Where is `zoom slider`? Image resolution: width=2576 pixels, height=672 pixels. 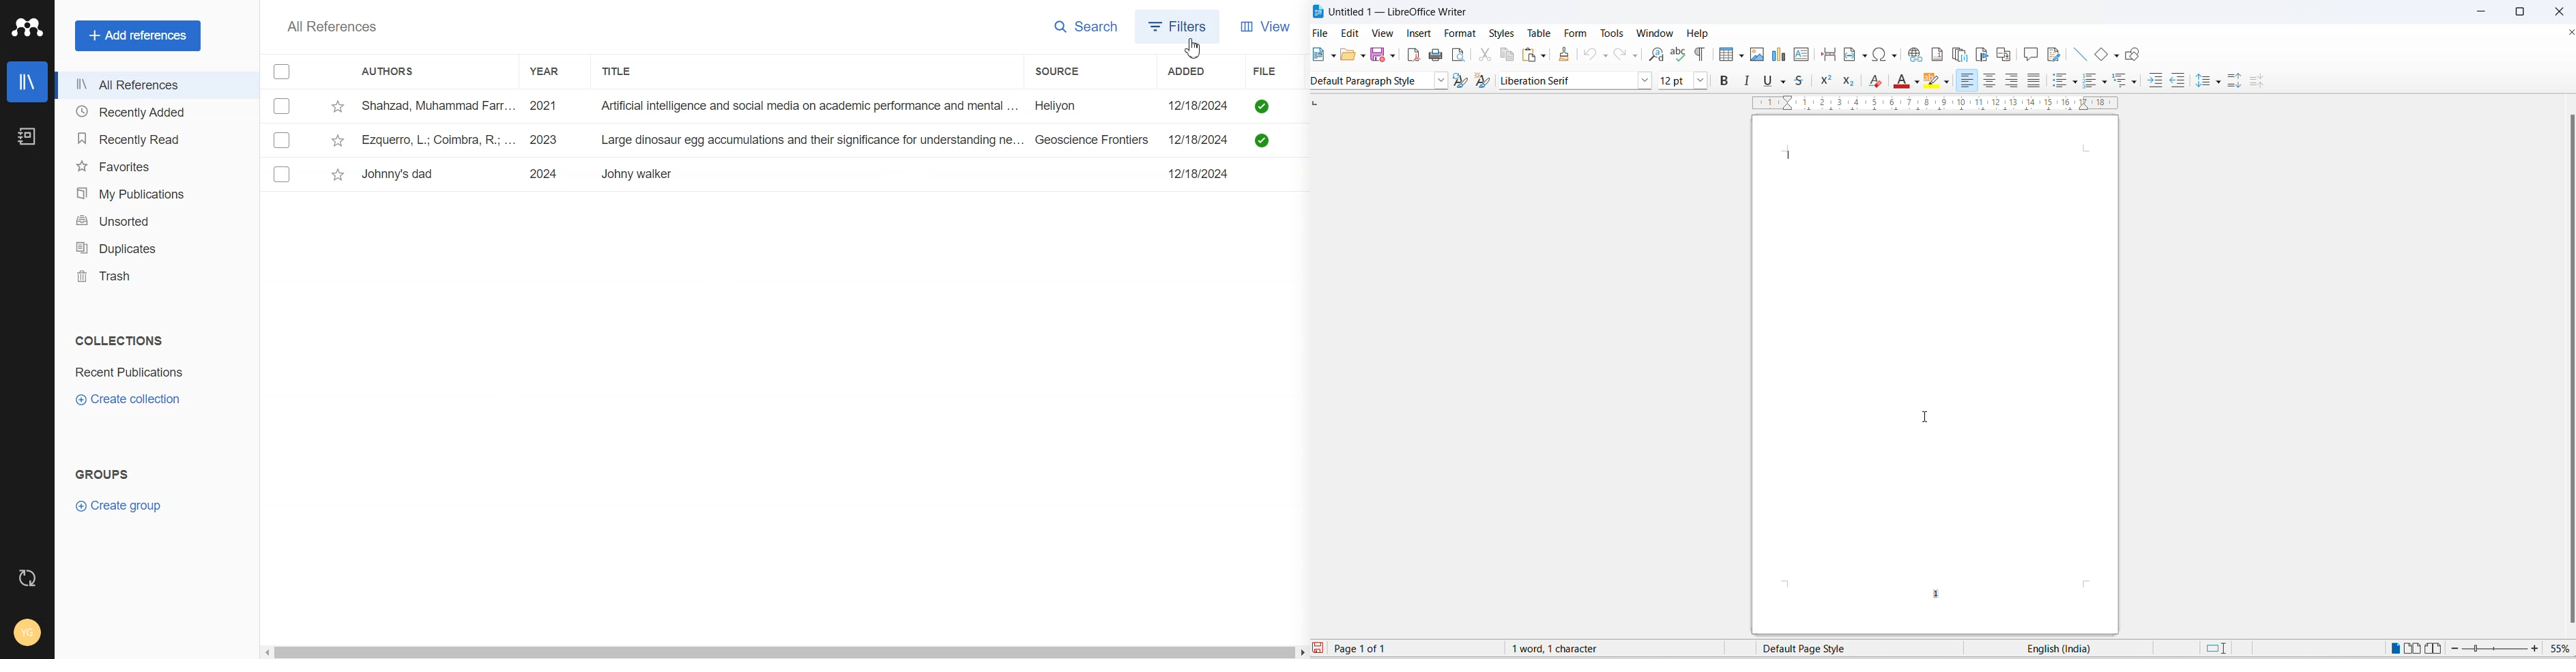
zoom slider is located at coordinates (2497, 650).